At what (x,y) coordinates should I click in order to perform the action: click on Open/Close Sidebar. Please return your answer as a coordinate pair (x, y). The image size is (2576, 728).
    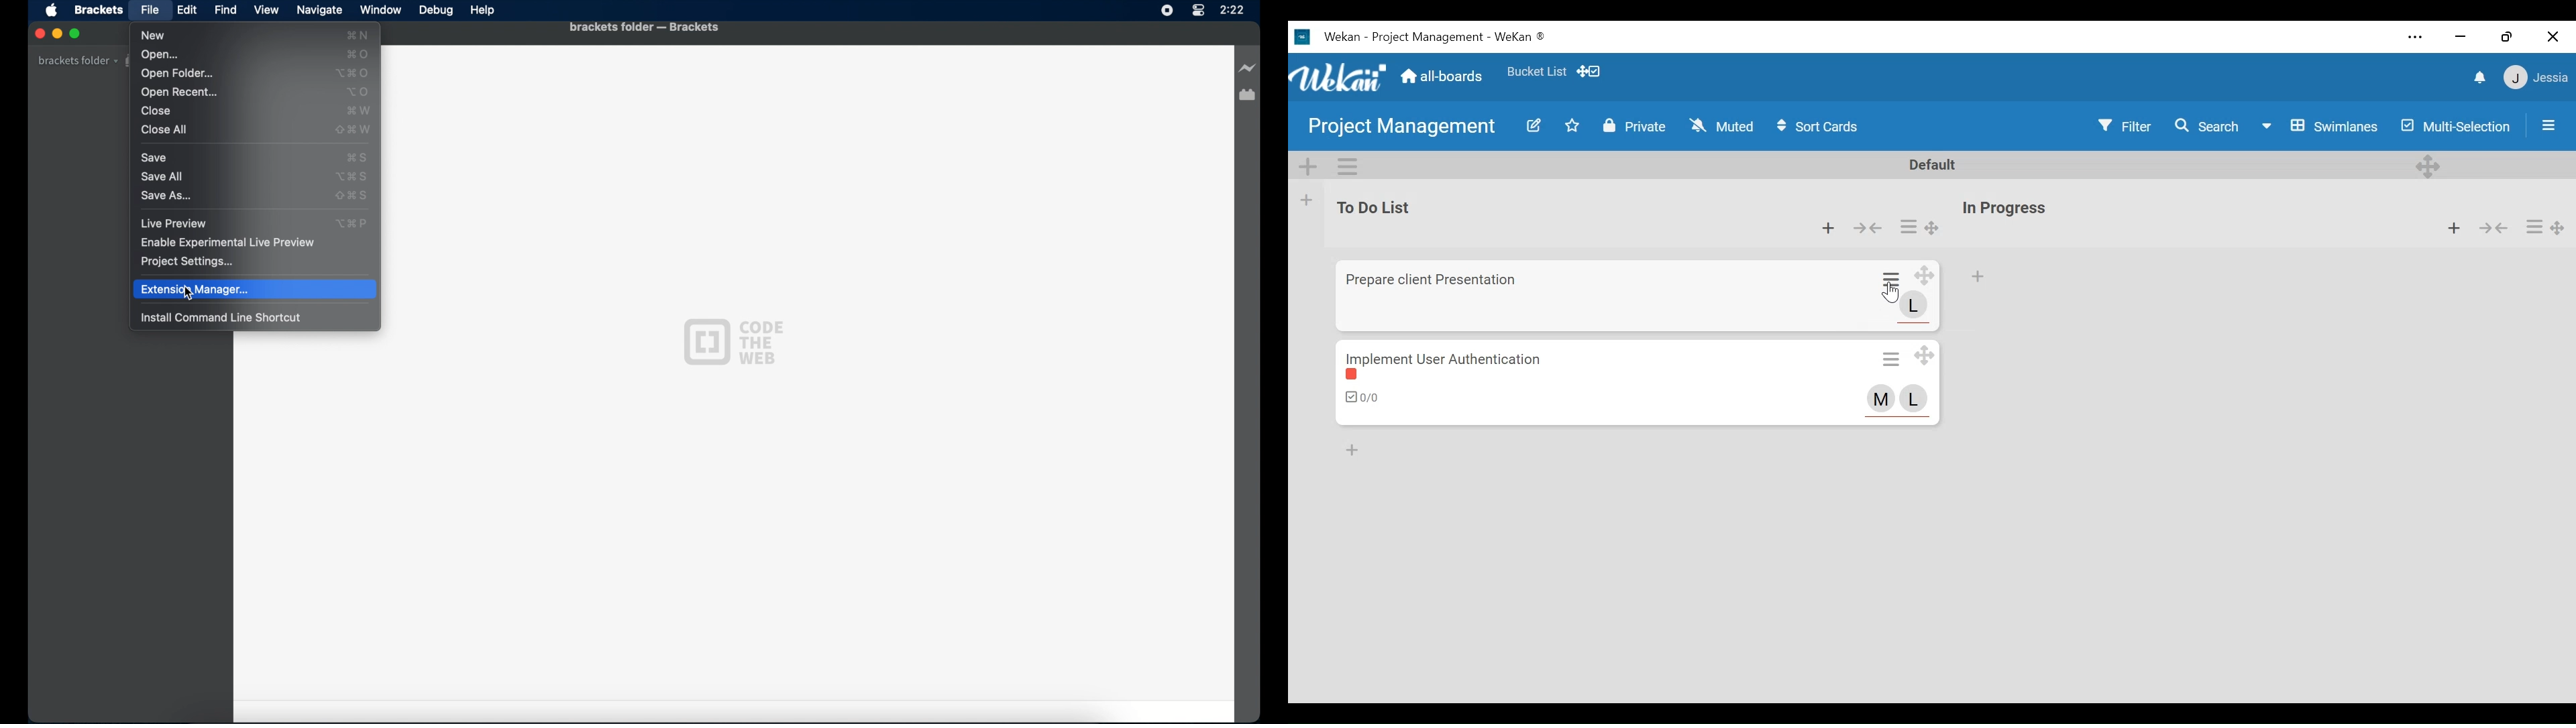
    Looking at the image, I should click on (2548, 125).